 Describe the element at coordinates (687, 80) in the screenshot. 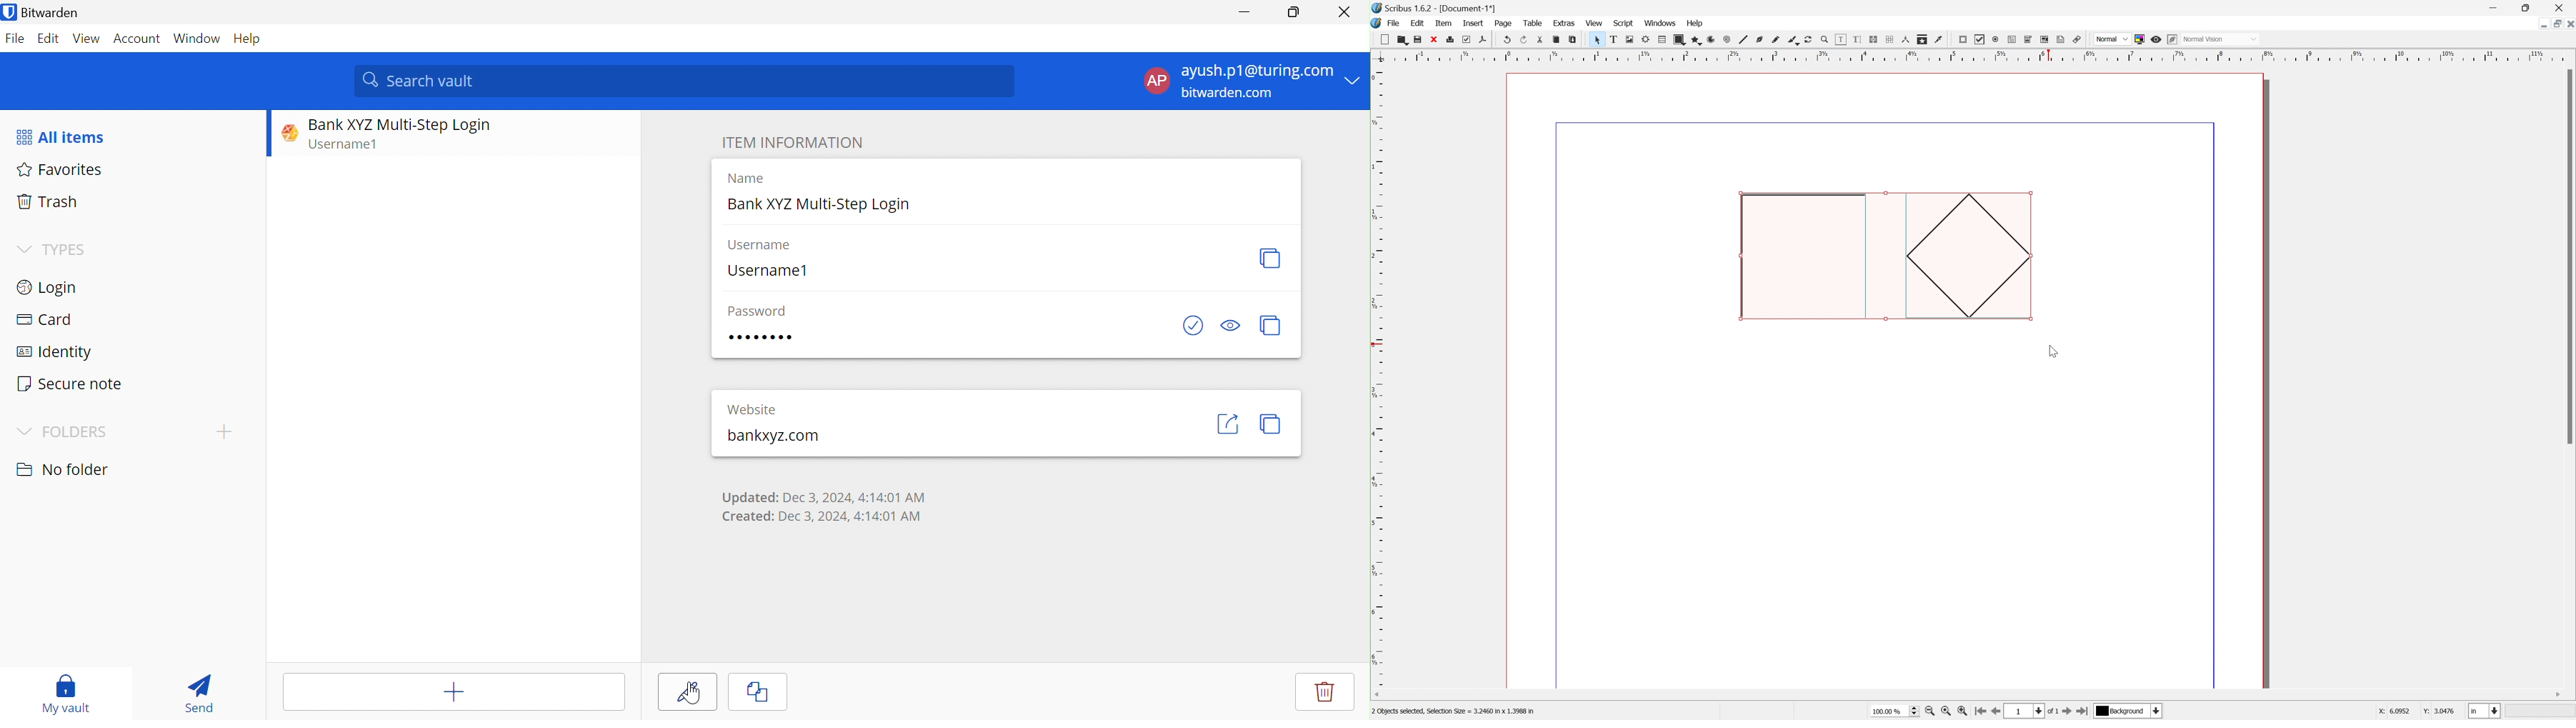

I see `Search vault` at that location.